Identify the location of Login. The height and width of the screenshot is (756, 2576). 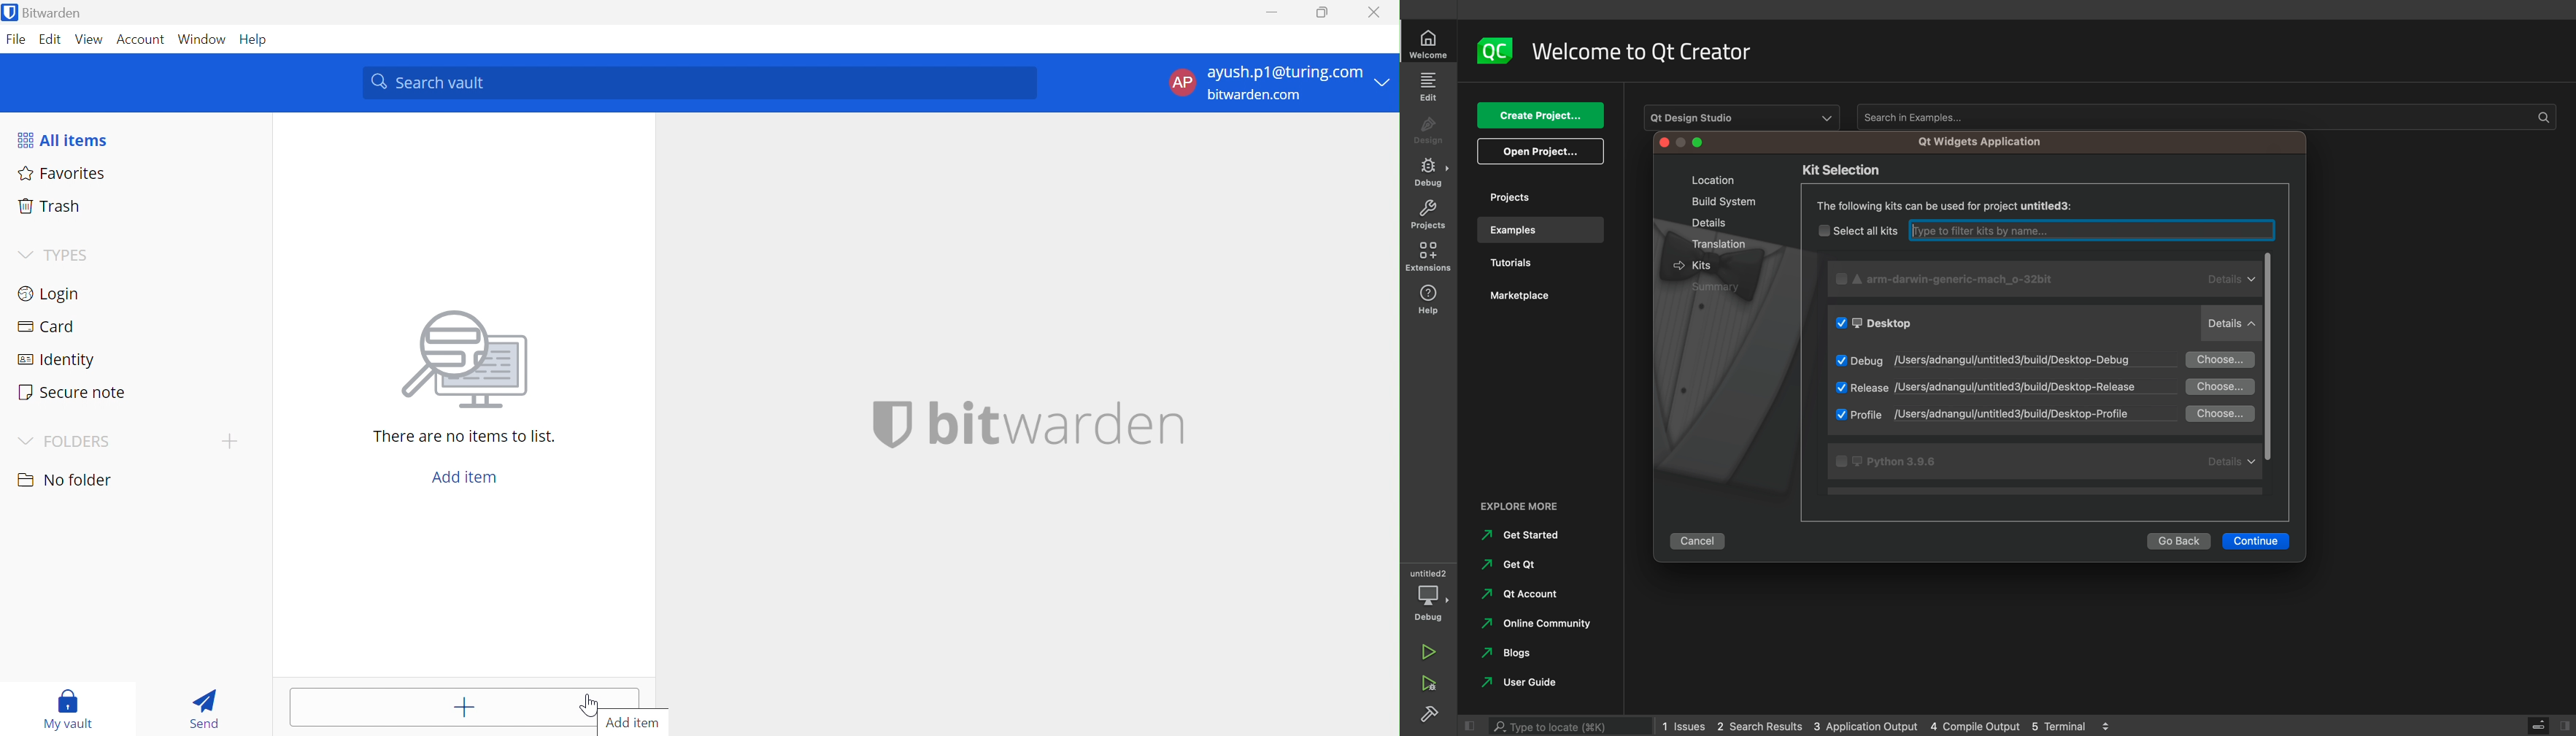
(52, 296).